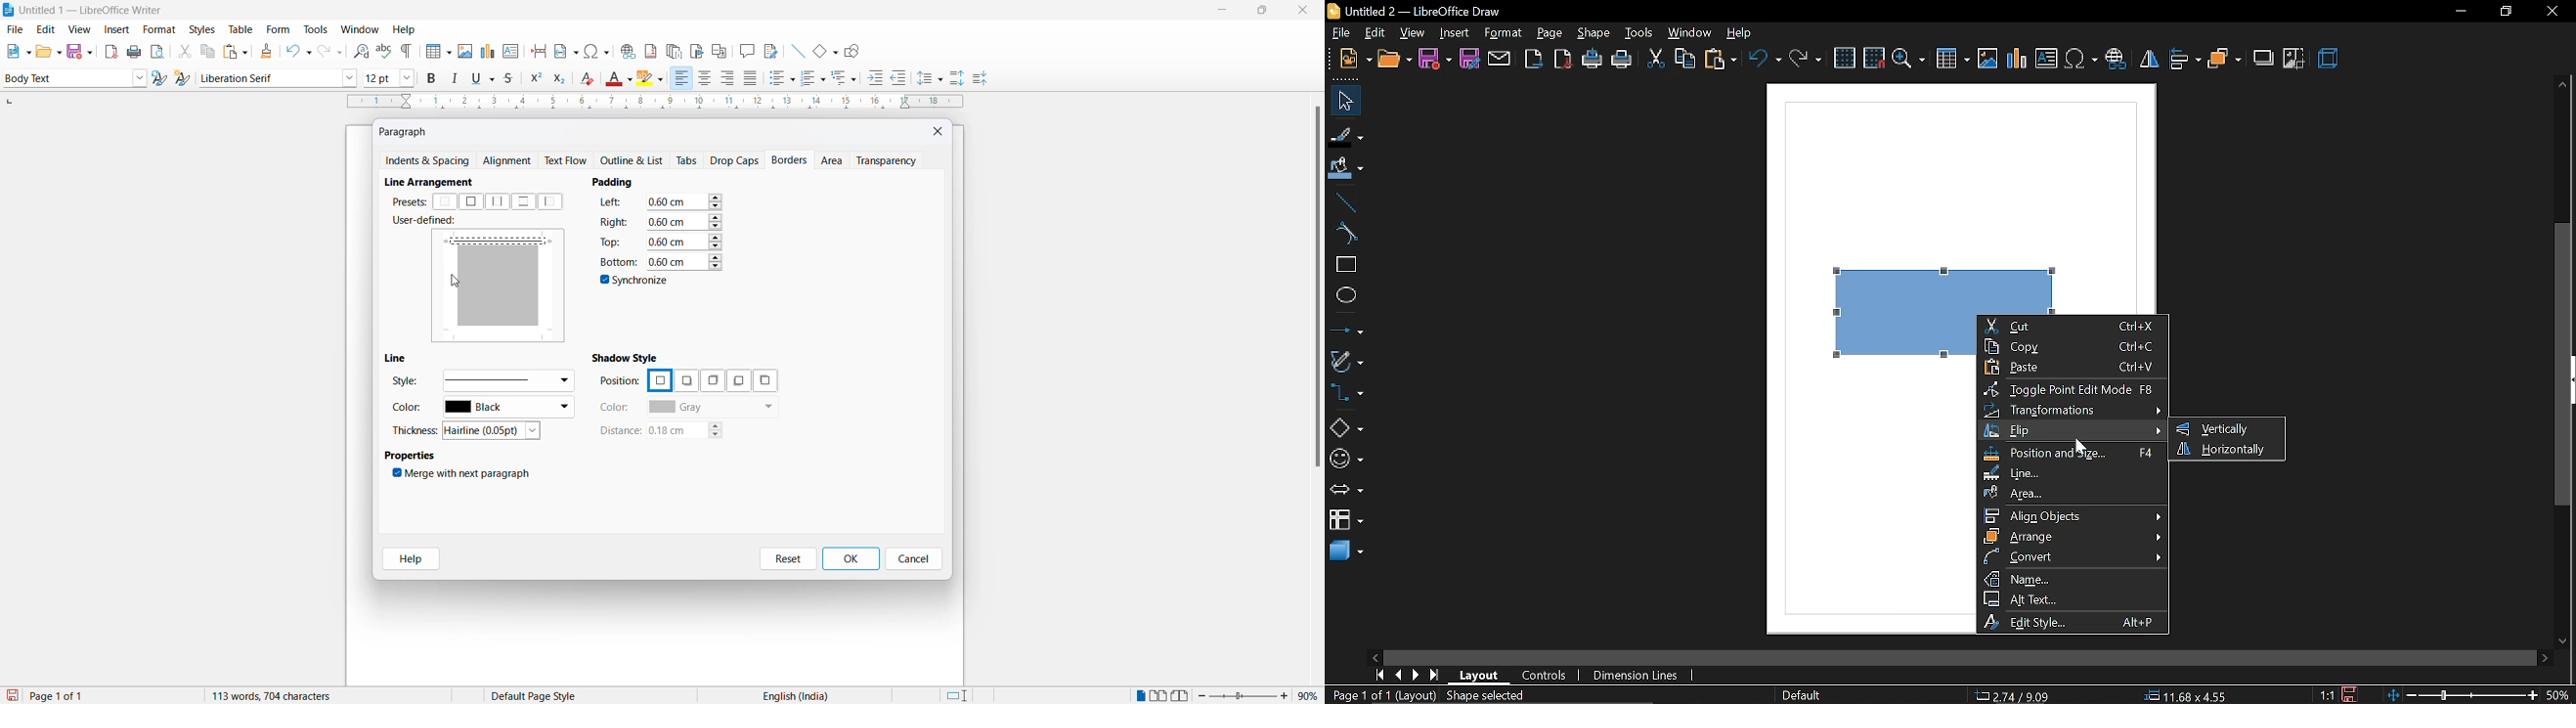 The width and height of the screenshot is (2576, 728). I want to click on scaling, so click(654, 103).